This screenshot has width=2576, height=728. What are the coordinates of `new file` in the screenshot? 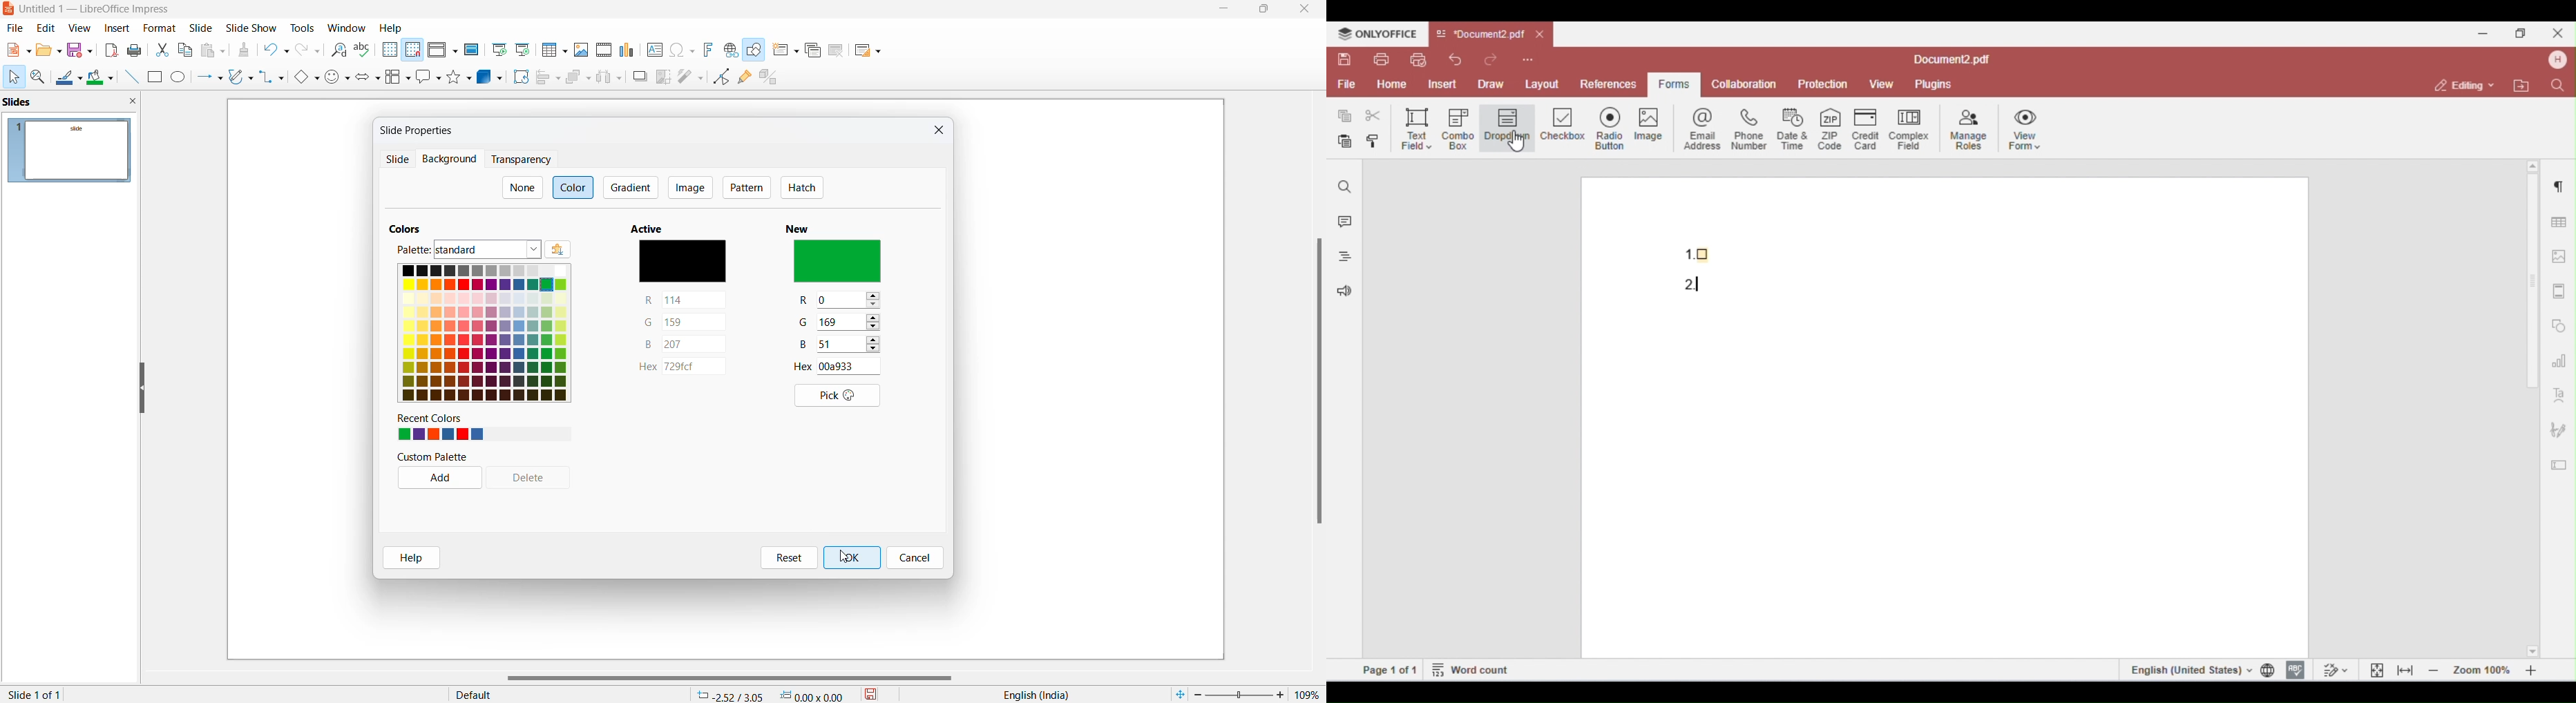 It's located at (17, 53).